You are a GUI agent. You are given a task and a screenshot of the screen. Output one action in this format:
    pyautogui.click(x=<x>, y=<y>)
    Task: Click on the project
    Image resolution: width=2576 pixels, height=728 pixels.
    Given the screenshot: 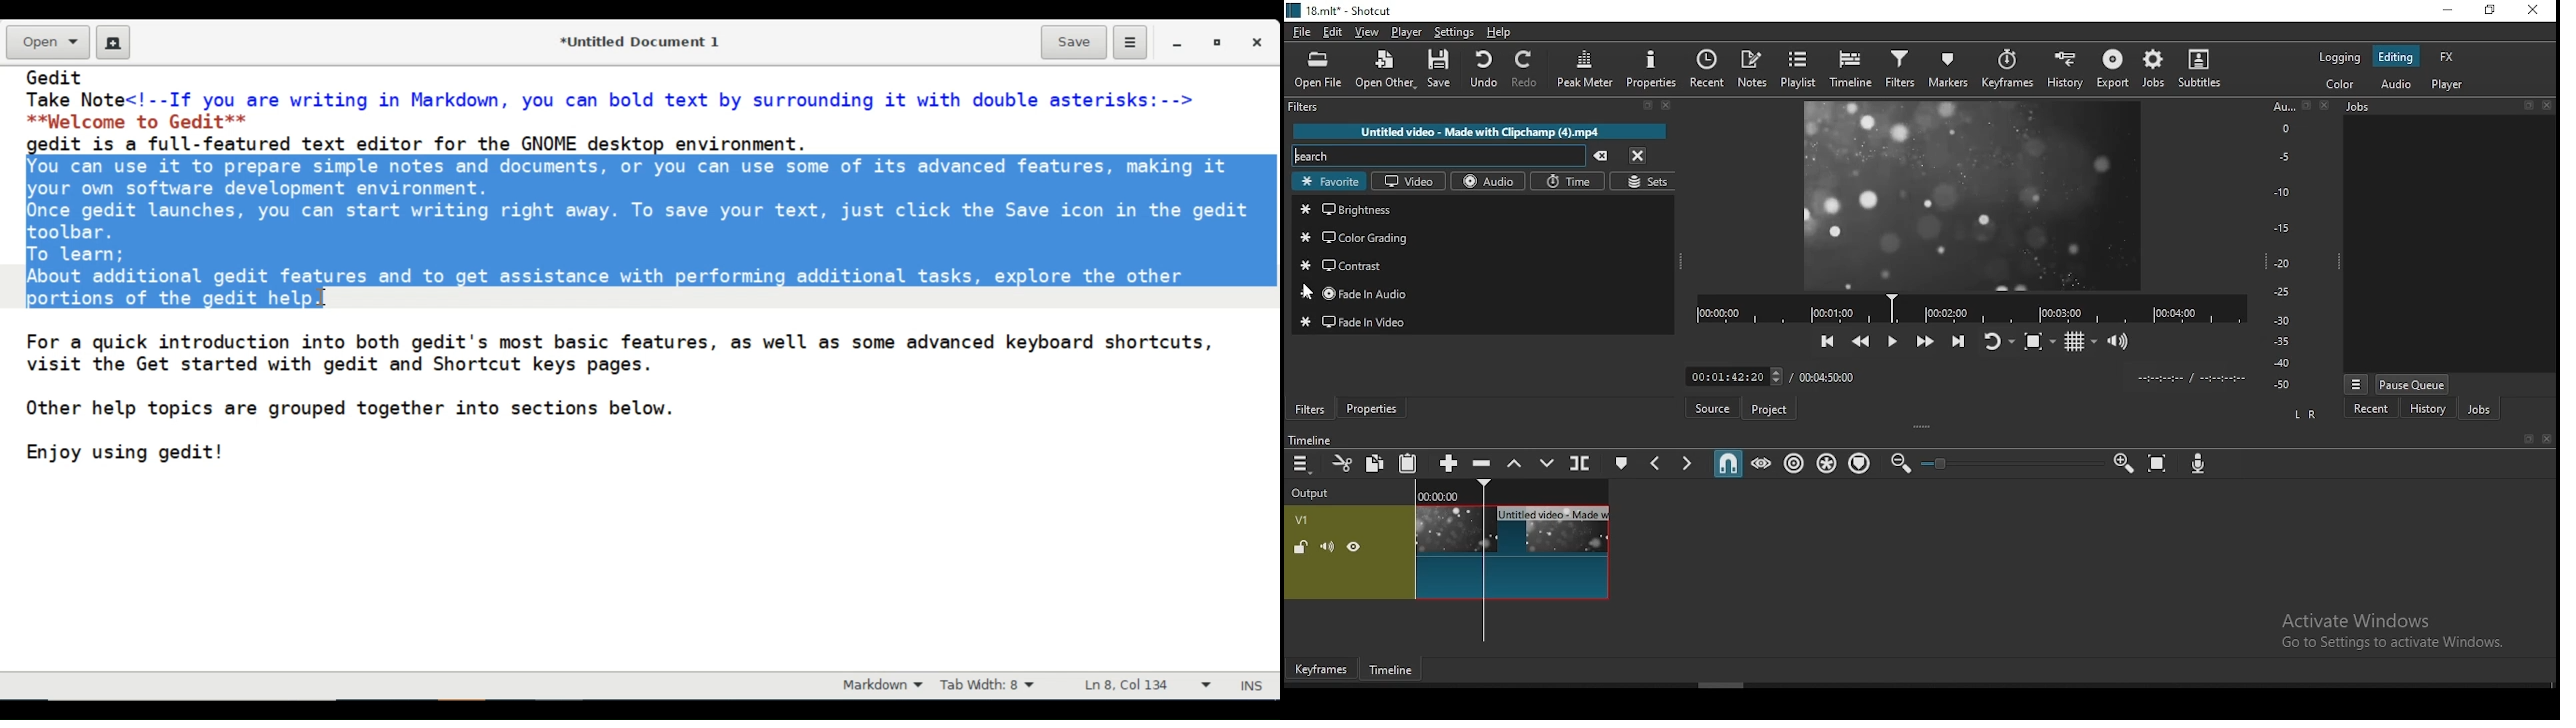 What is the action you would take?
    pyautogui.click(x=1767, y=410)
    